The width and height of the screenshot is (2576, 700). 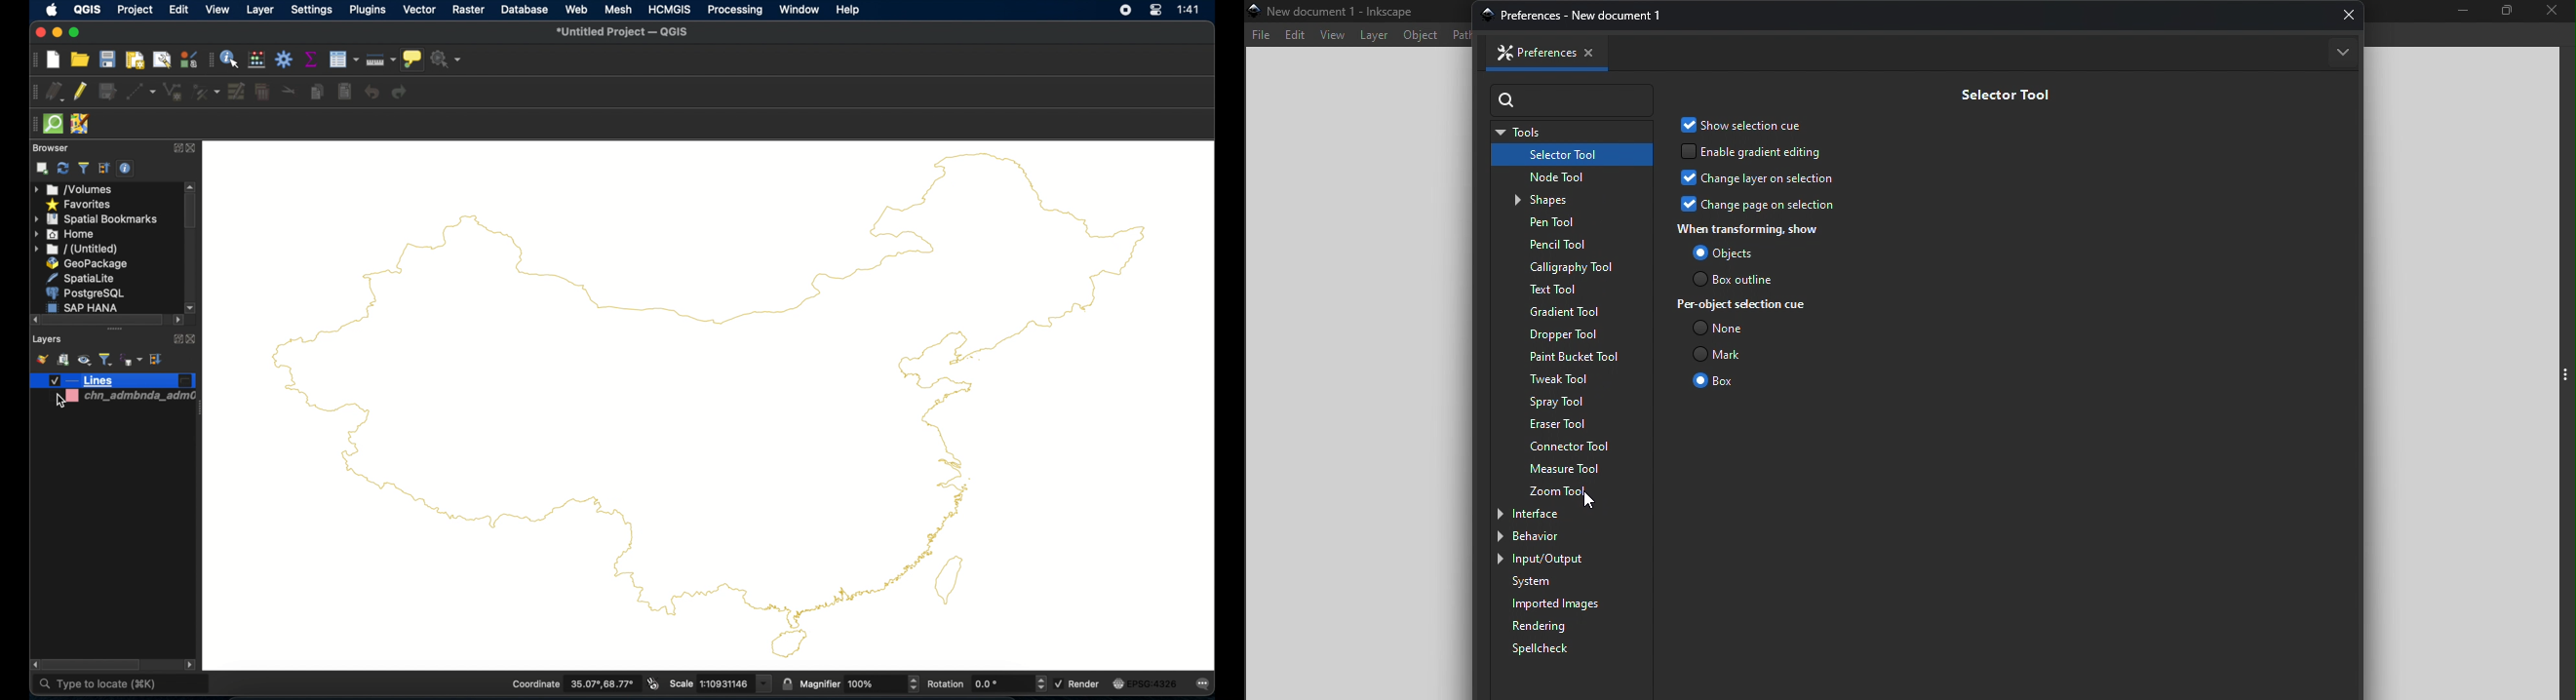 I want to click on current edits, so click(x=56, y=91).